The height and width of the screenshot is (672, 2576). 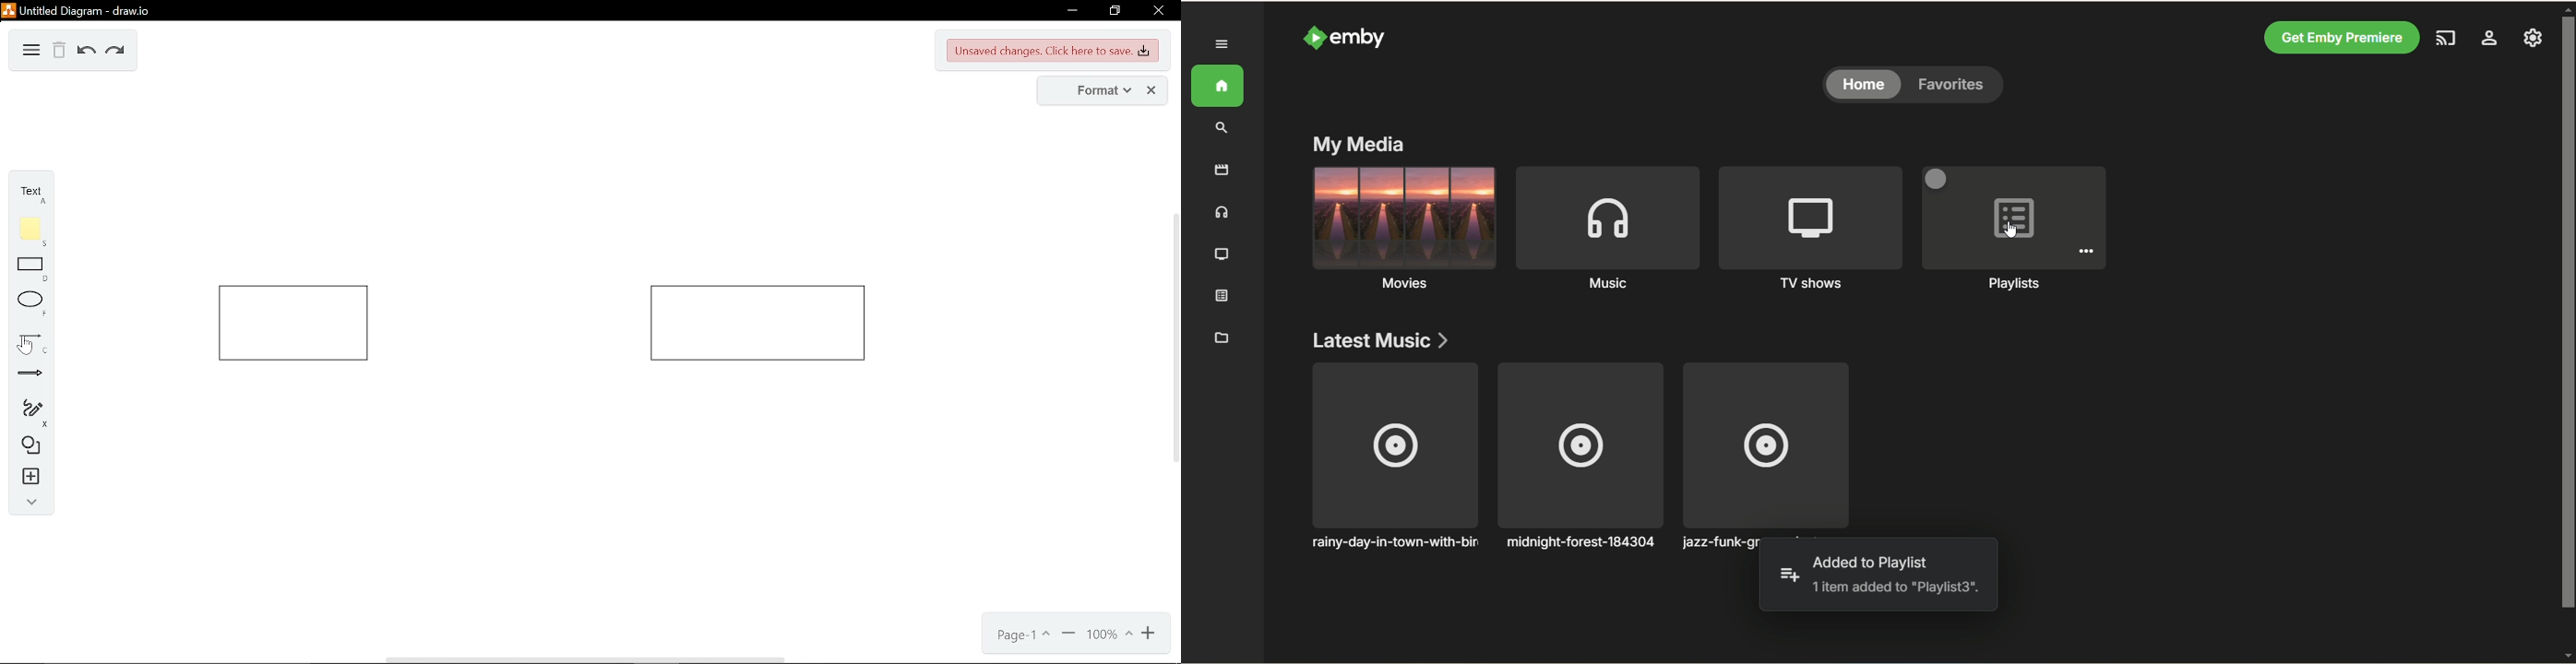 I want to click on horizontal scrollbar, so click(x=589, y=659).